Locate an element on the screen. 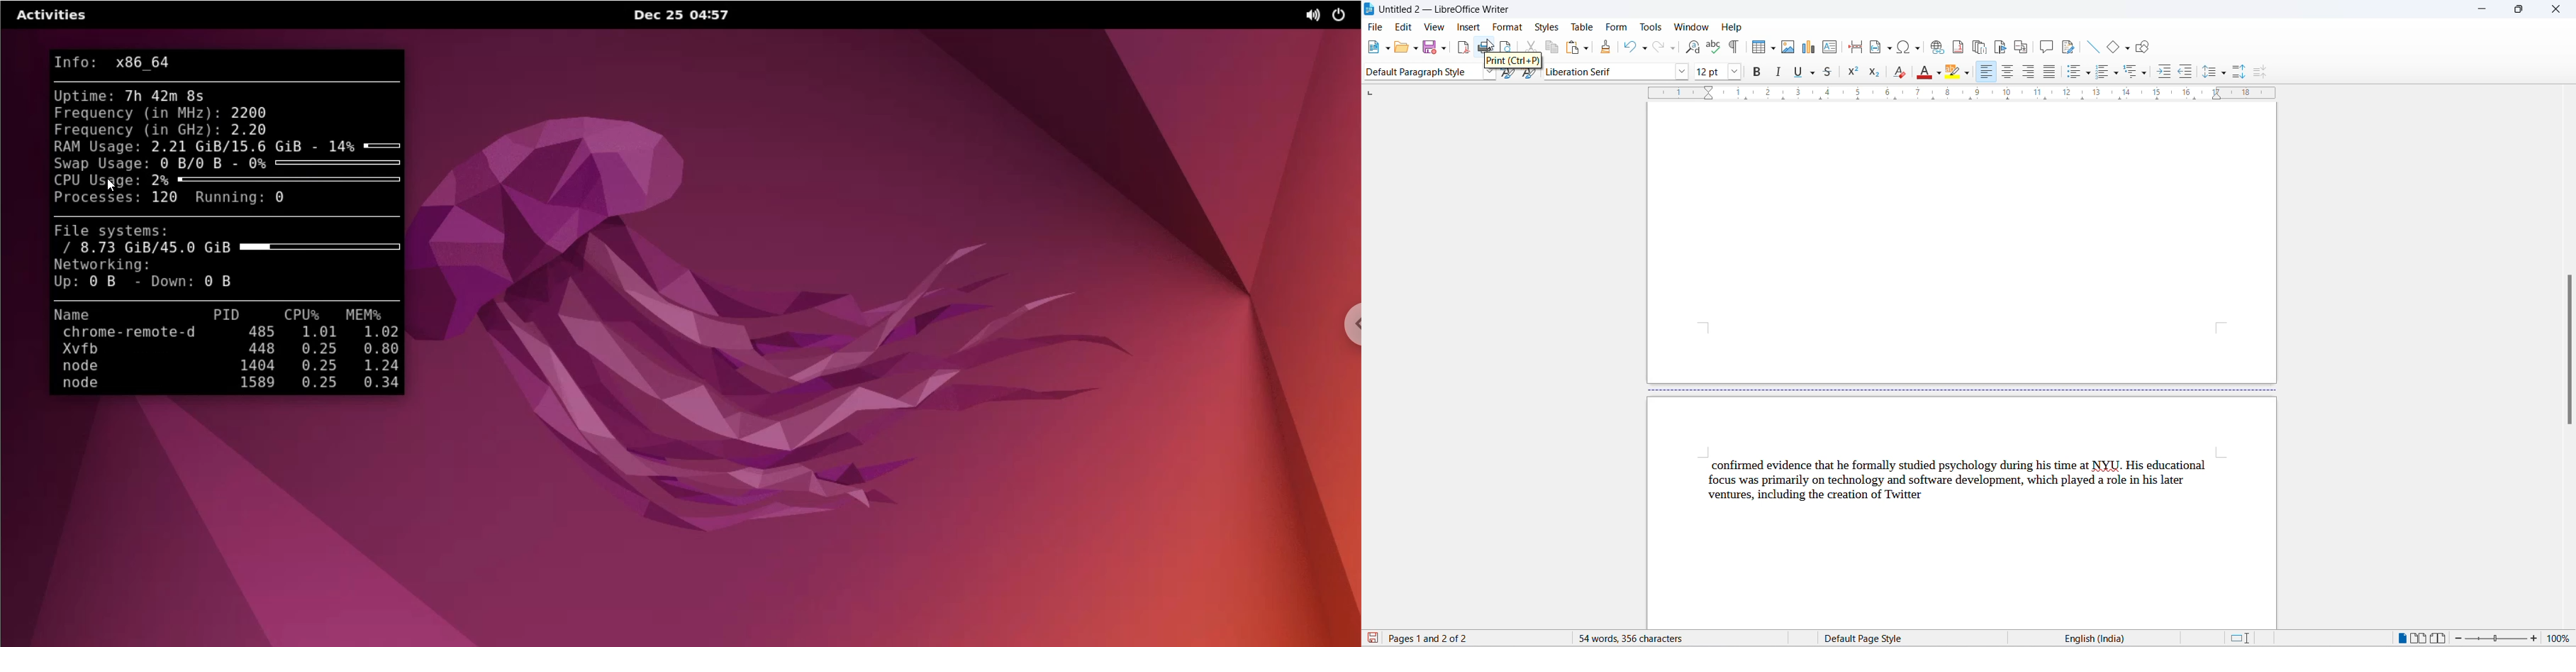  tools is located at coordinates (1652, 27).